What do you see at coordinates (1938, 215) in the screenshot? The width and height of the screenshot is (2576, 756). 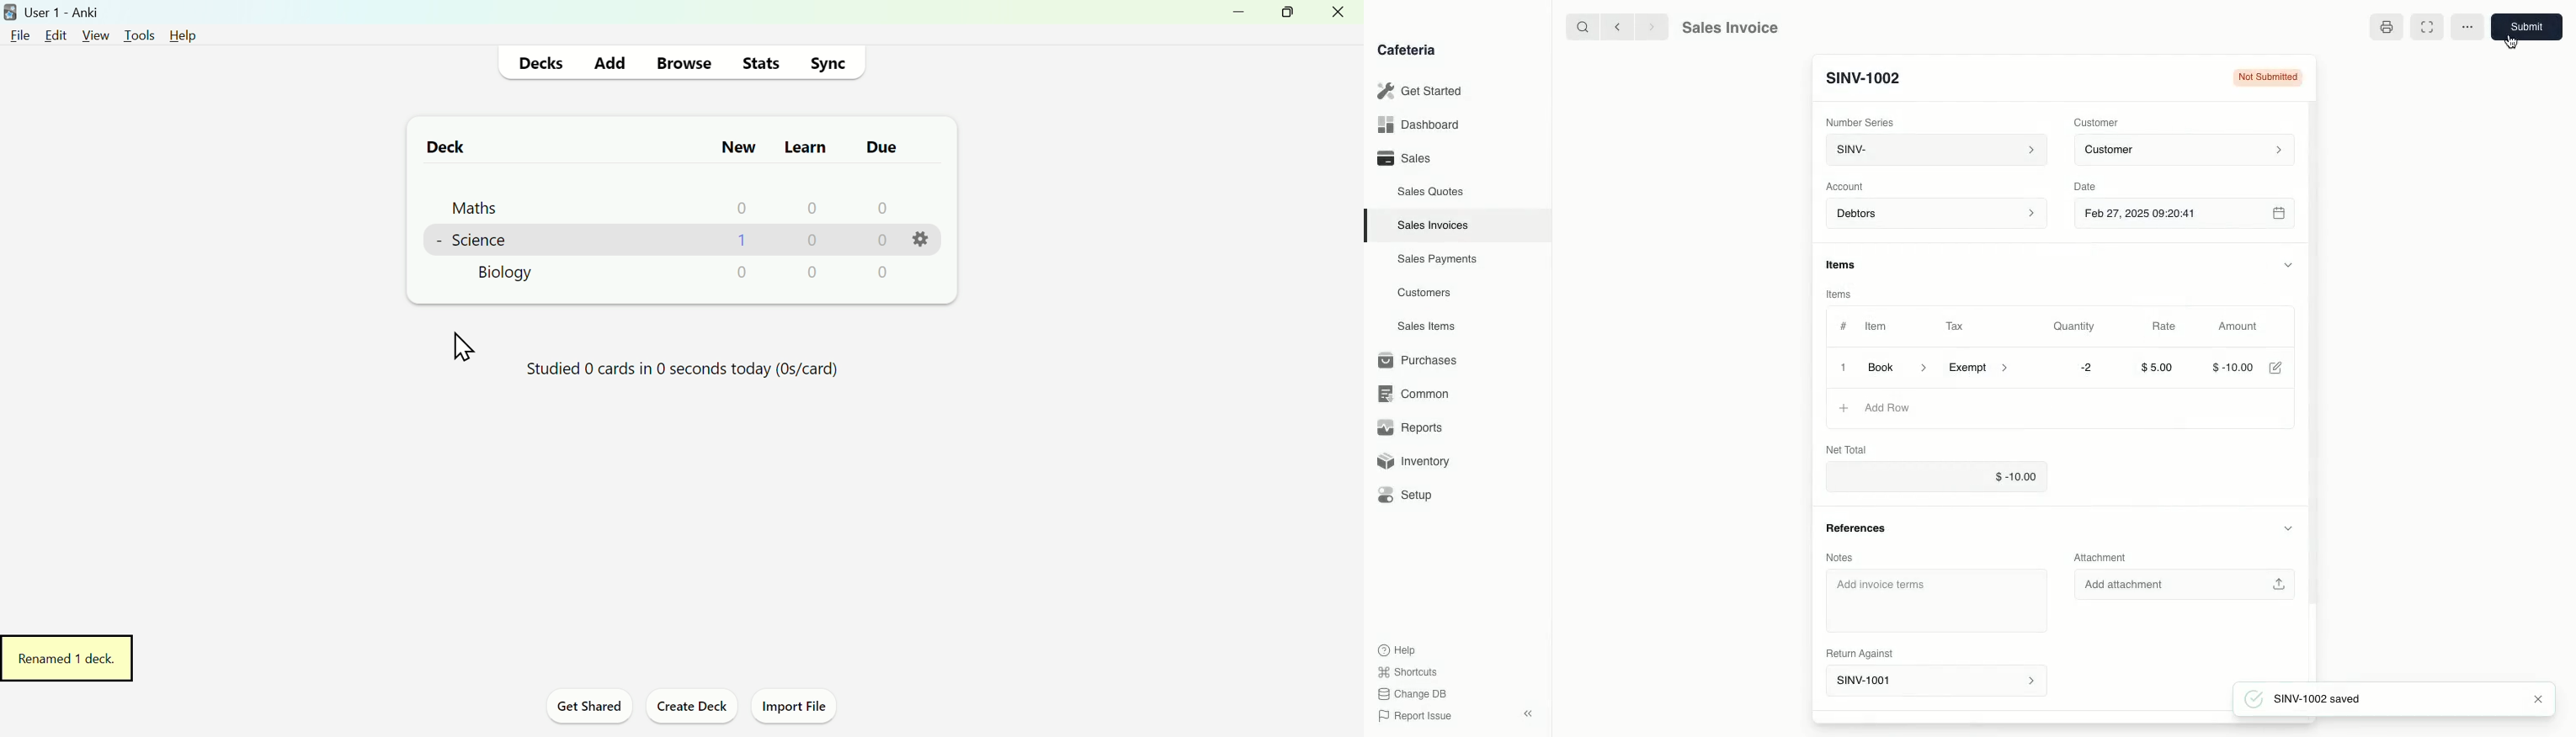 I see `Debtors ` at bounding box center [1938, 215].